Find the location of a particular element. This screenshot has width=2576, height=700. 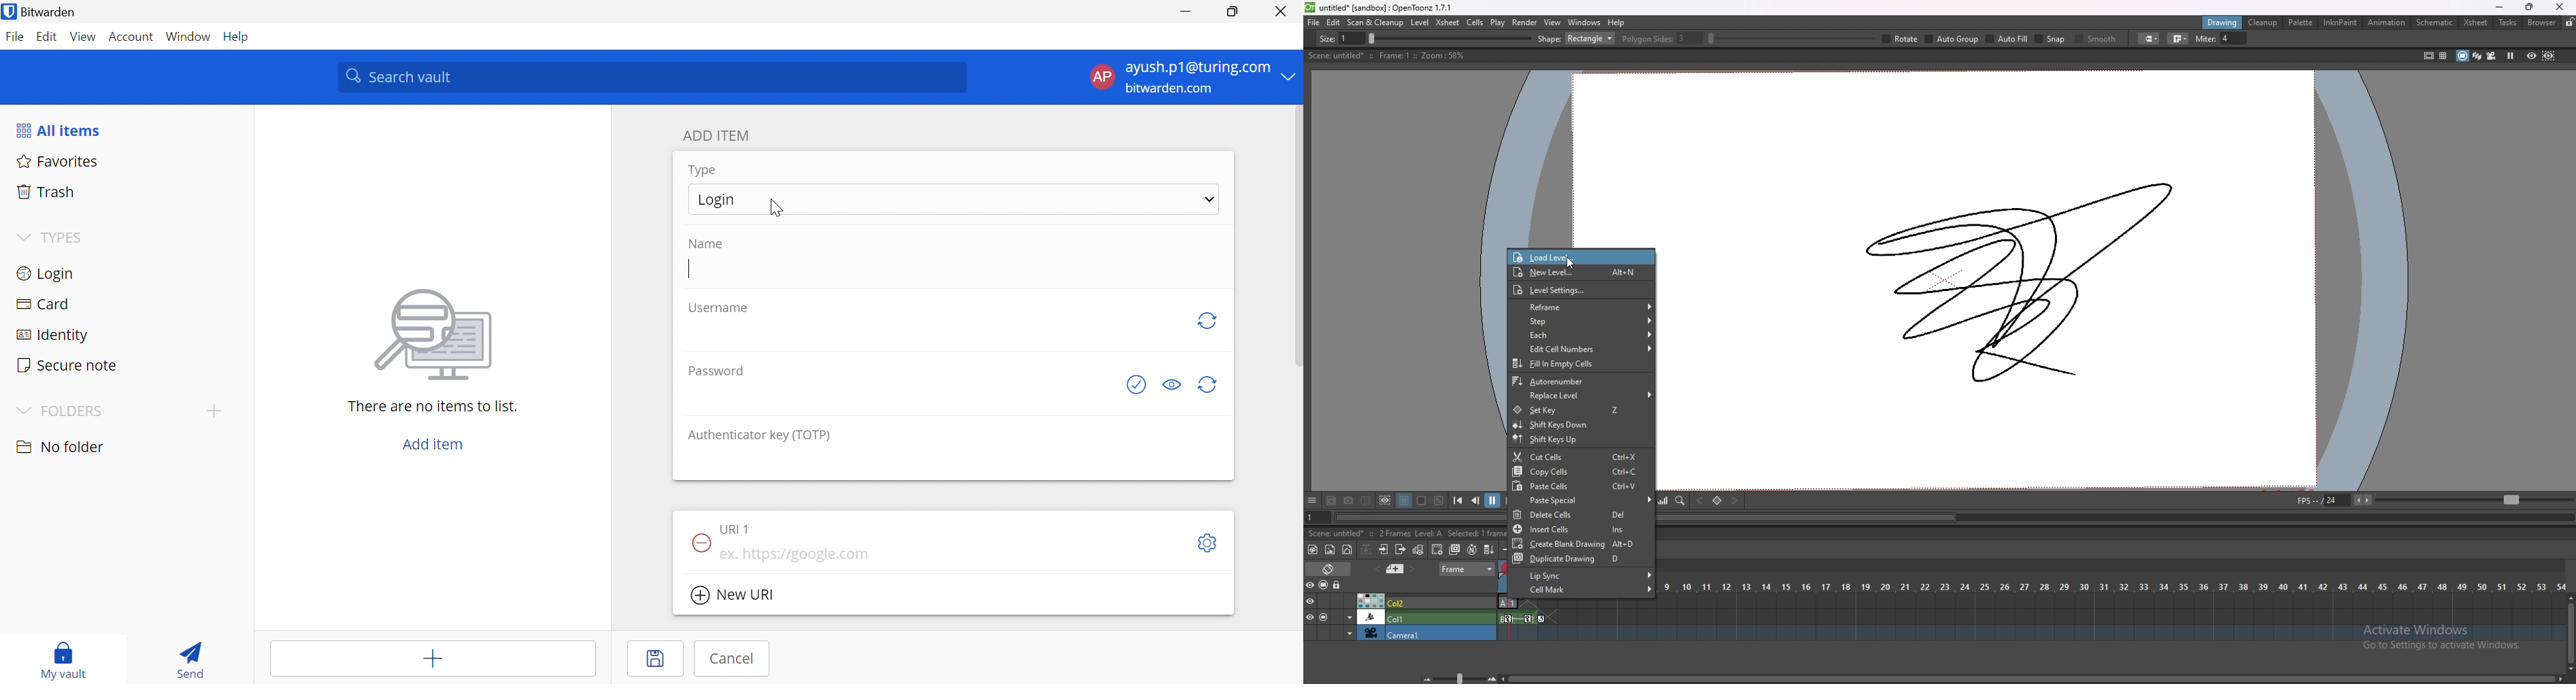

description is located at coordinates (1386, 56).